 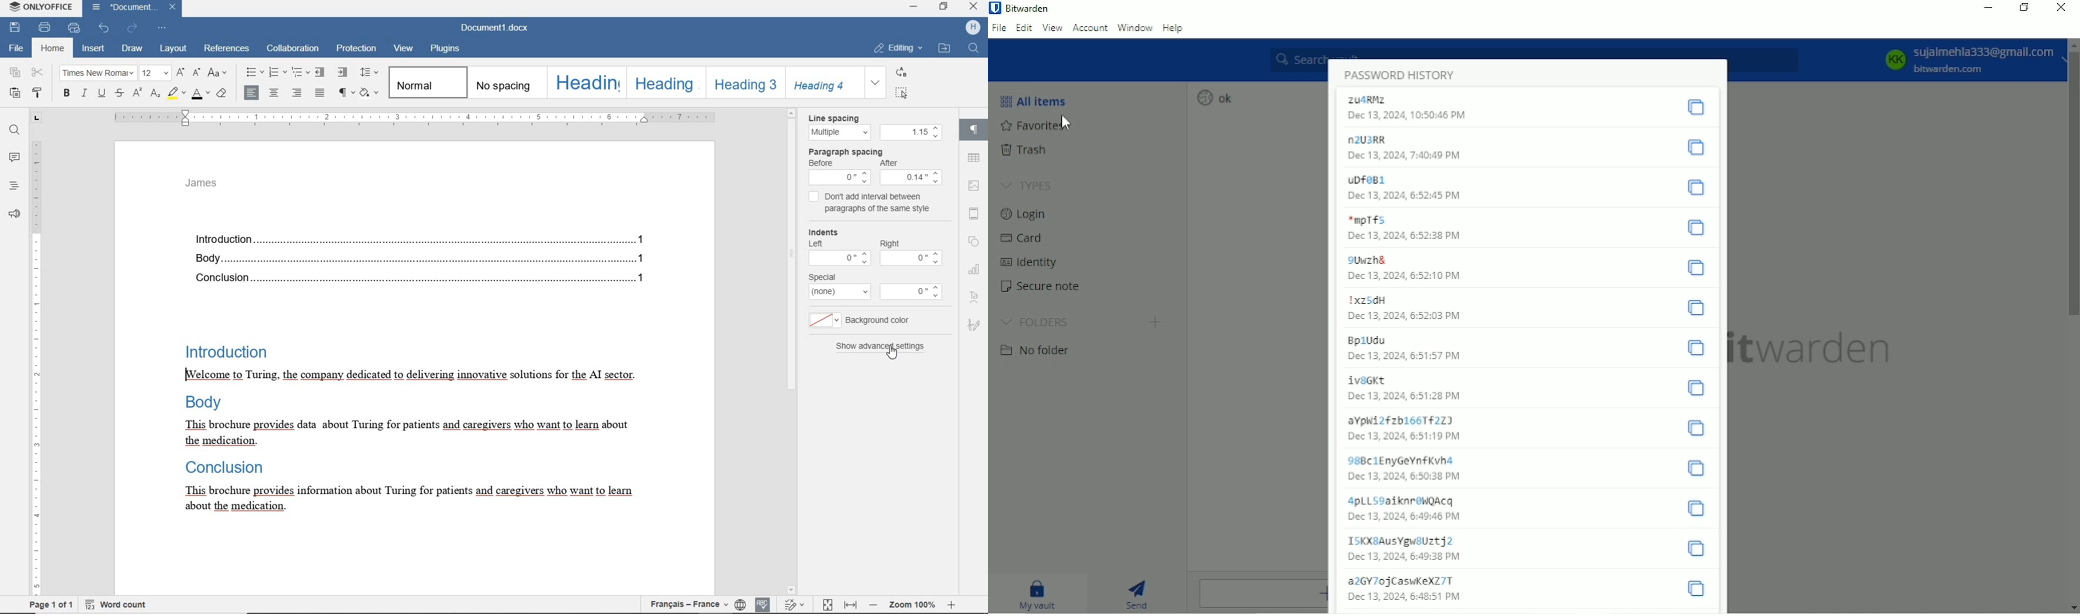 What do you see at coordinates (1698, 428) in the screenshot?
I see `Copy password` at bounding box center [1698, 428].